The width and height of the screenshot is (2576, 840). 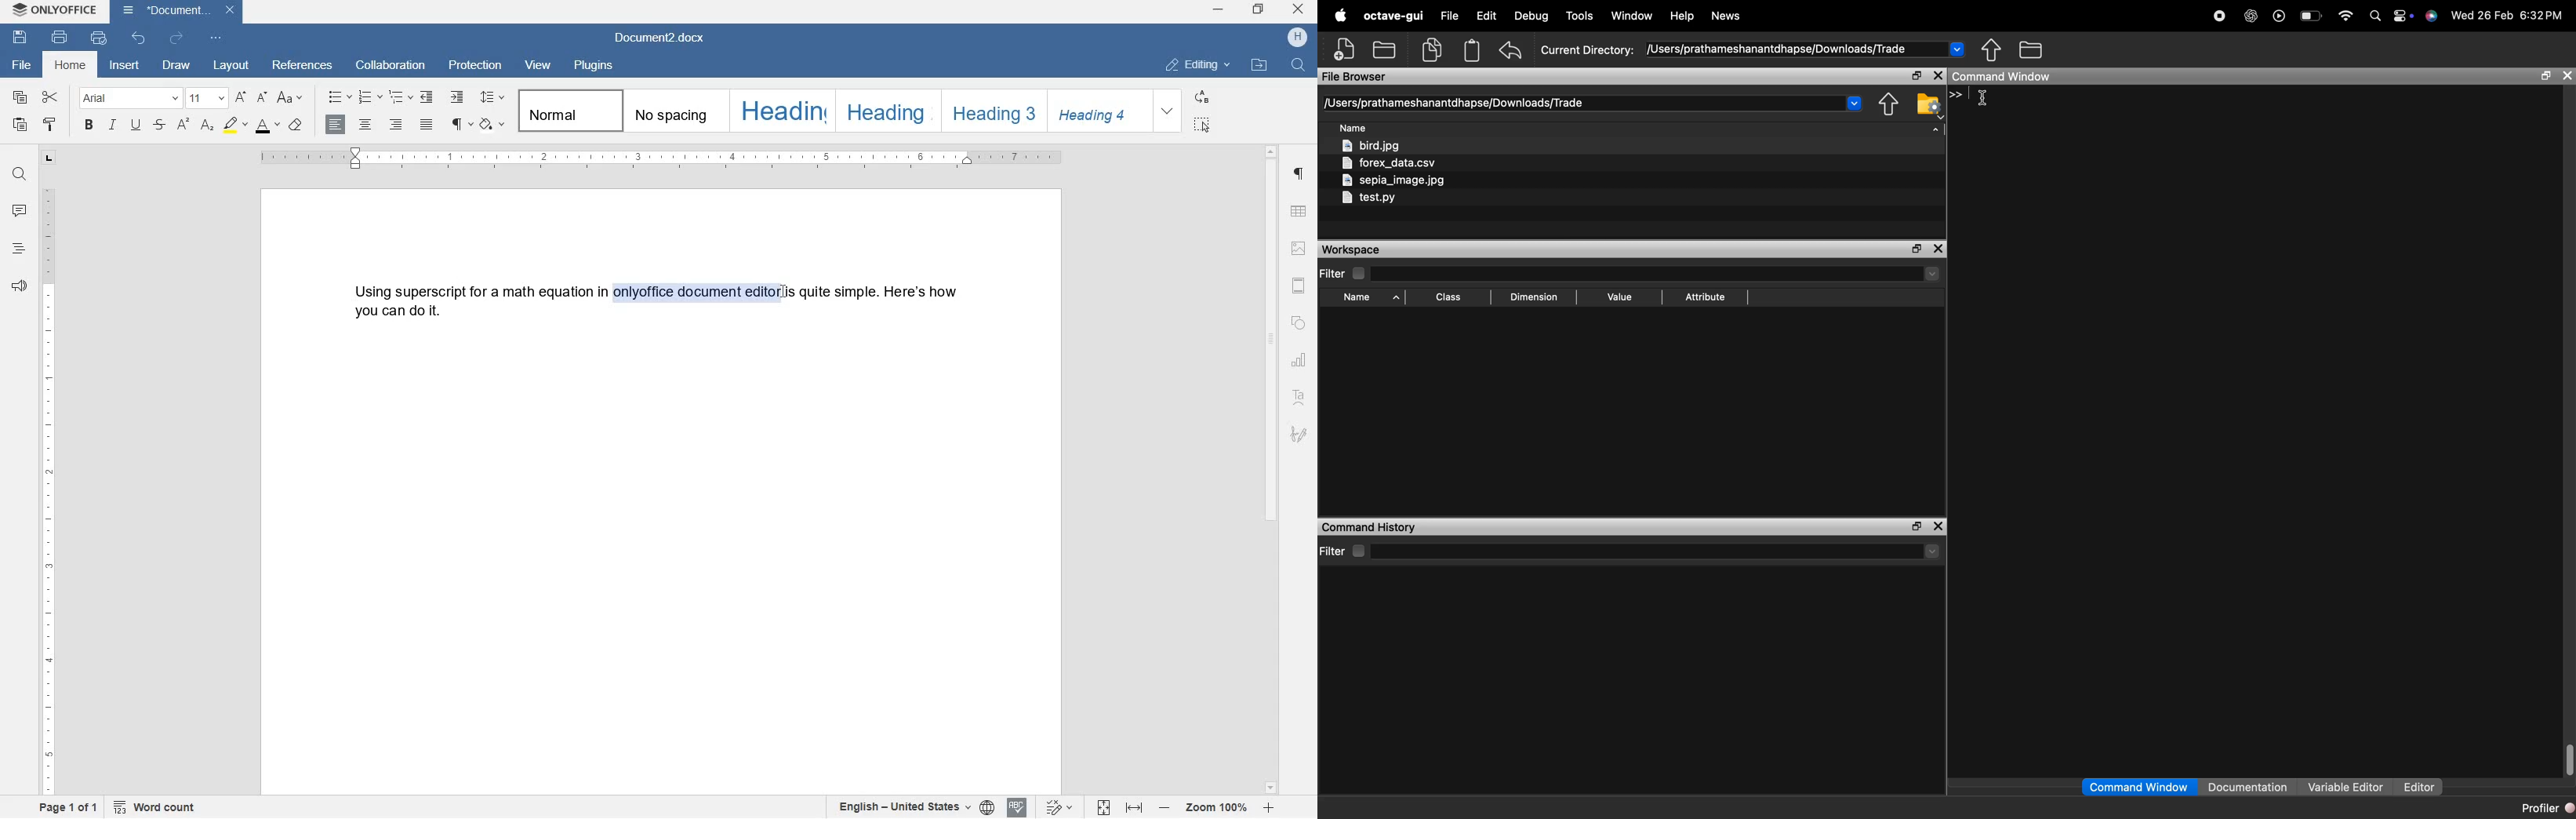 What do you see at coordinates (214, 38) in the screenshot?
I see `customize quick access toolbar` at bounding box center [214, 38].